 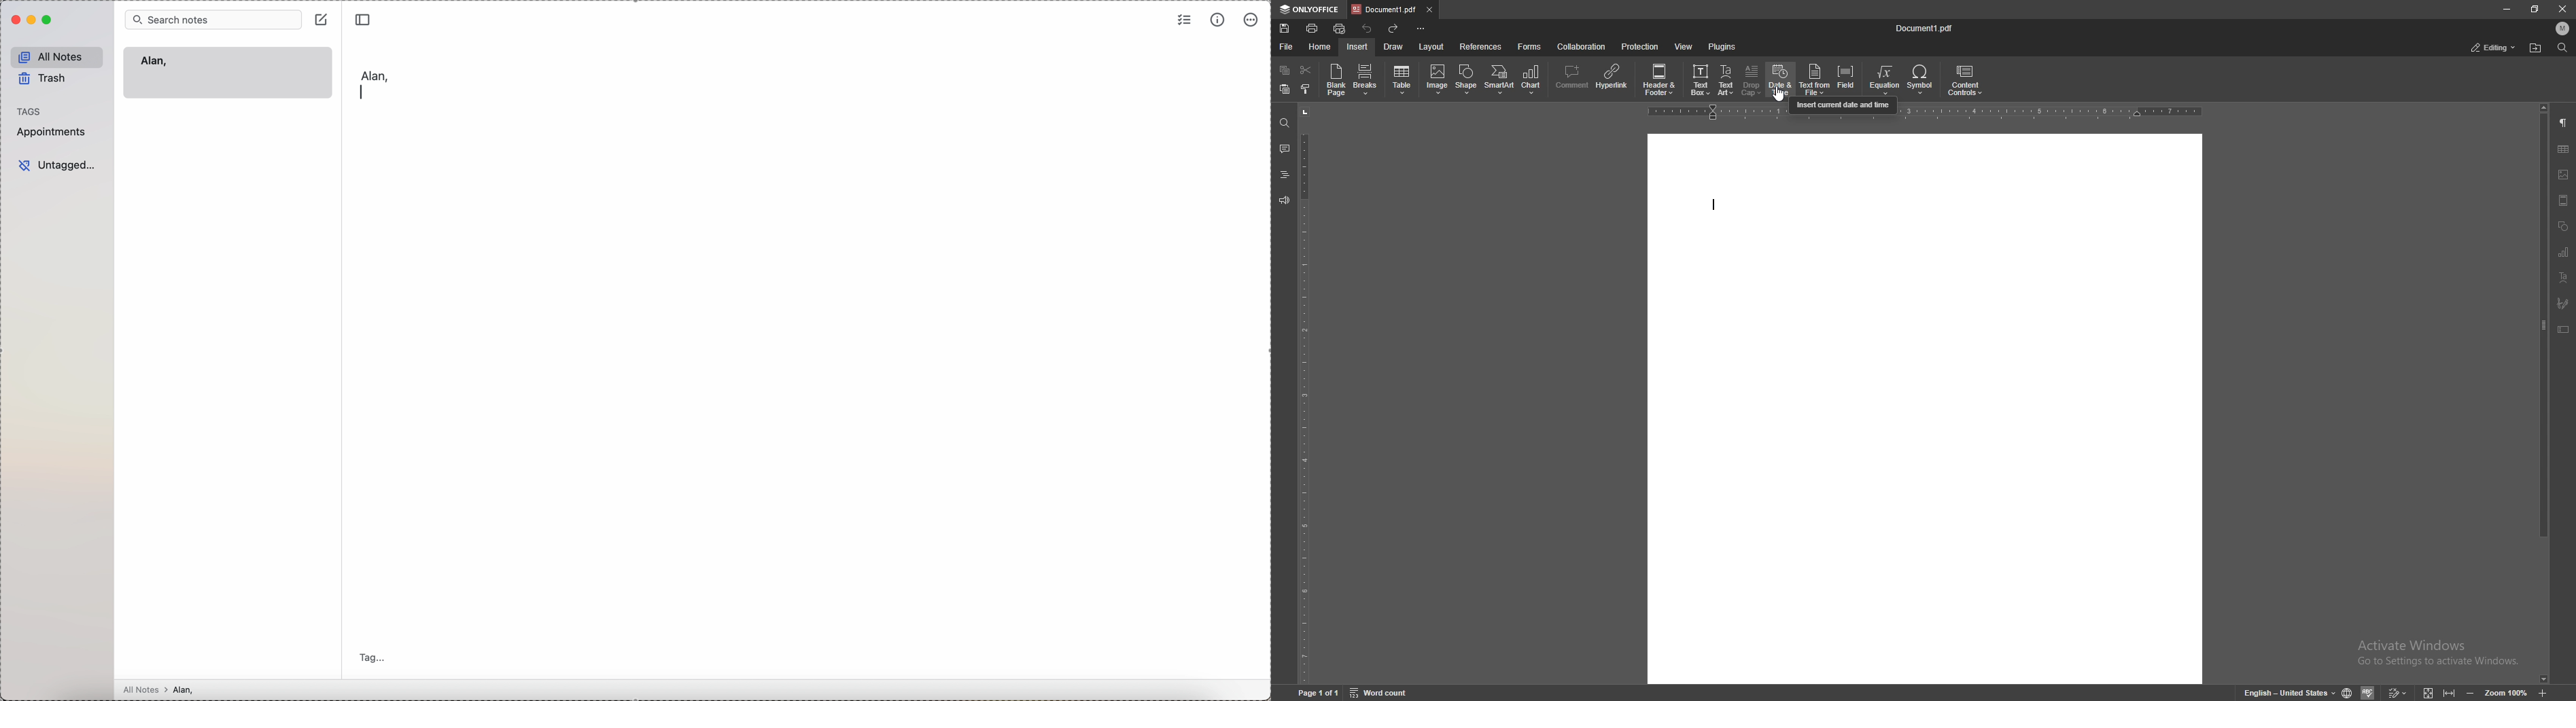 What do you see at coordinates (2564, 277) in the screenshot?
I see `text align` at bounding box center [2564, 277].